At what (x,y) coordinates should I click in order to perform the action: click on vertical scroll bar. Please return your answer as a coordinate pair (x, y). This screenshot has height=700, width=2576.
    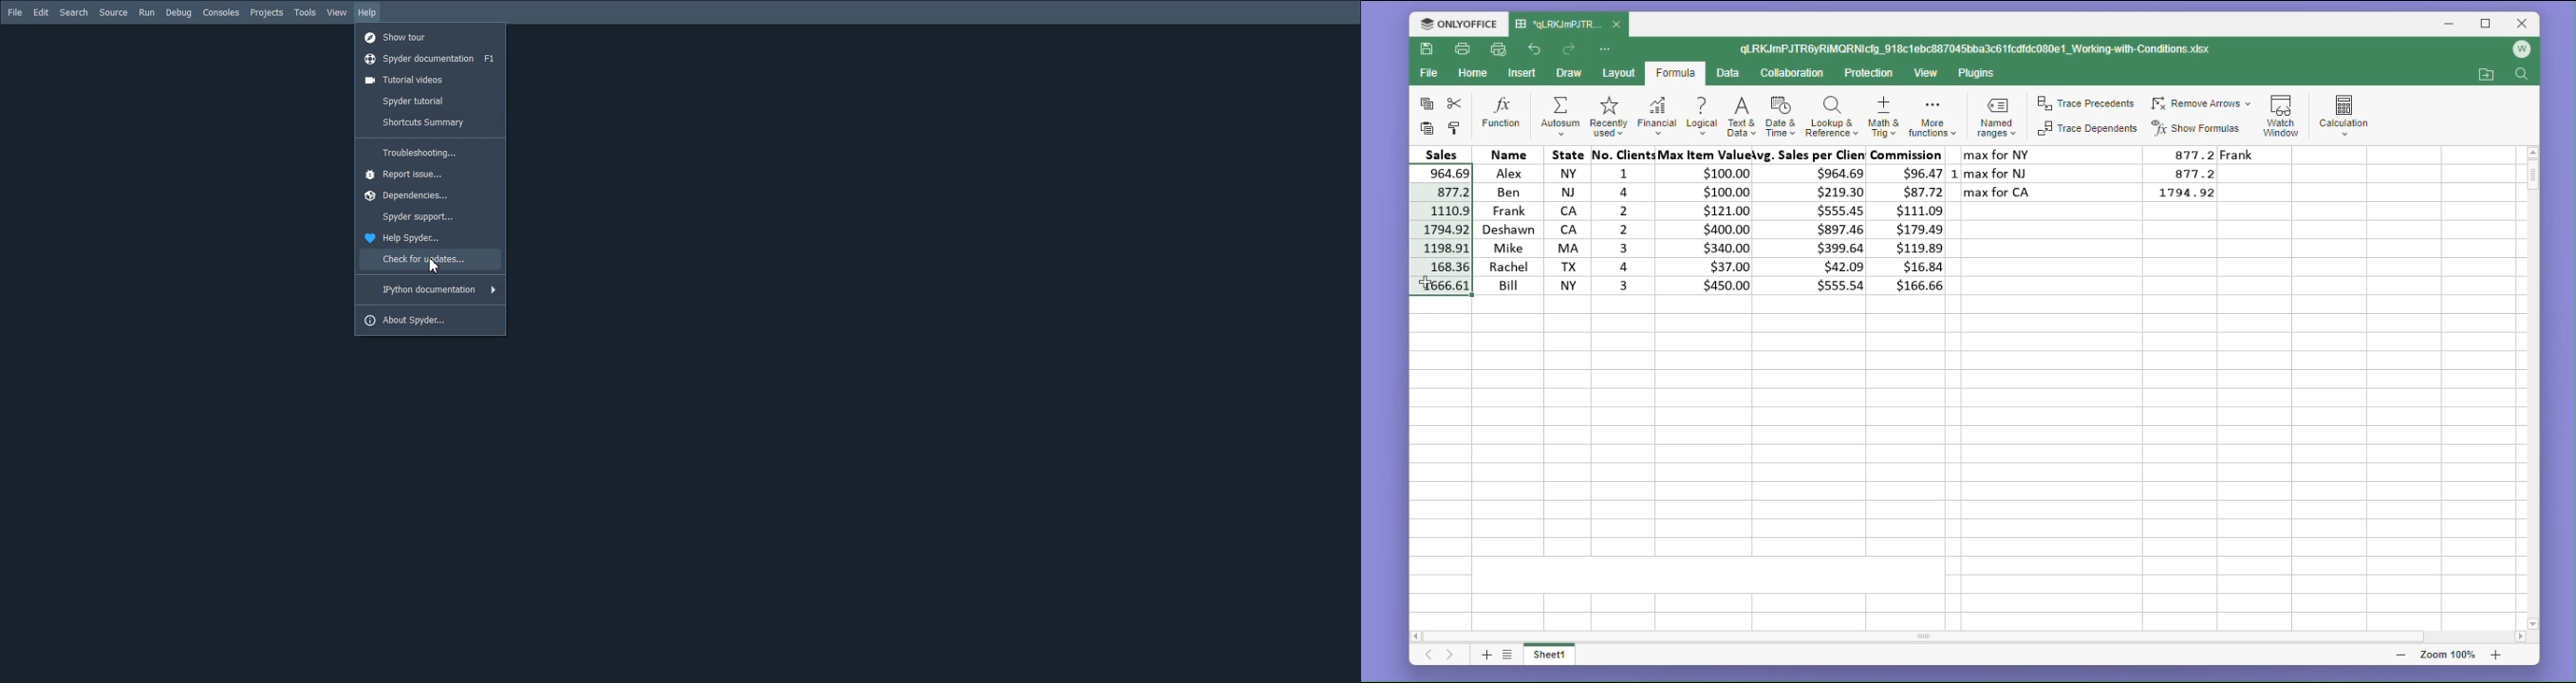
    Looking at the image, I should click on (2532, 388).